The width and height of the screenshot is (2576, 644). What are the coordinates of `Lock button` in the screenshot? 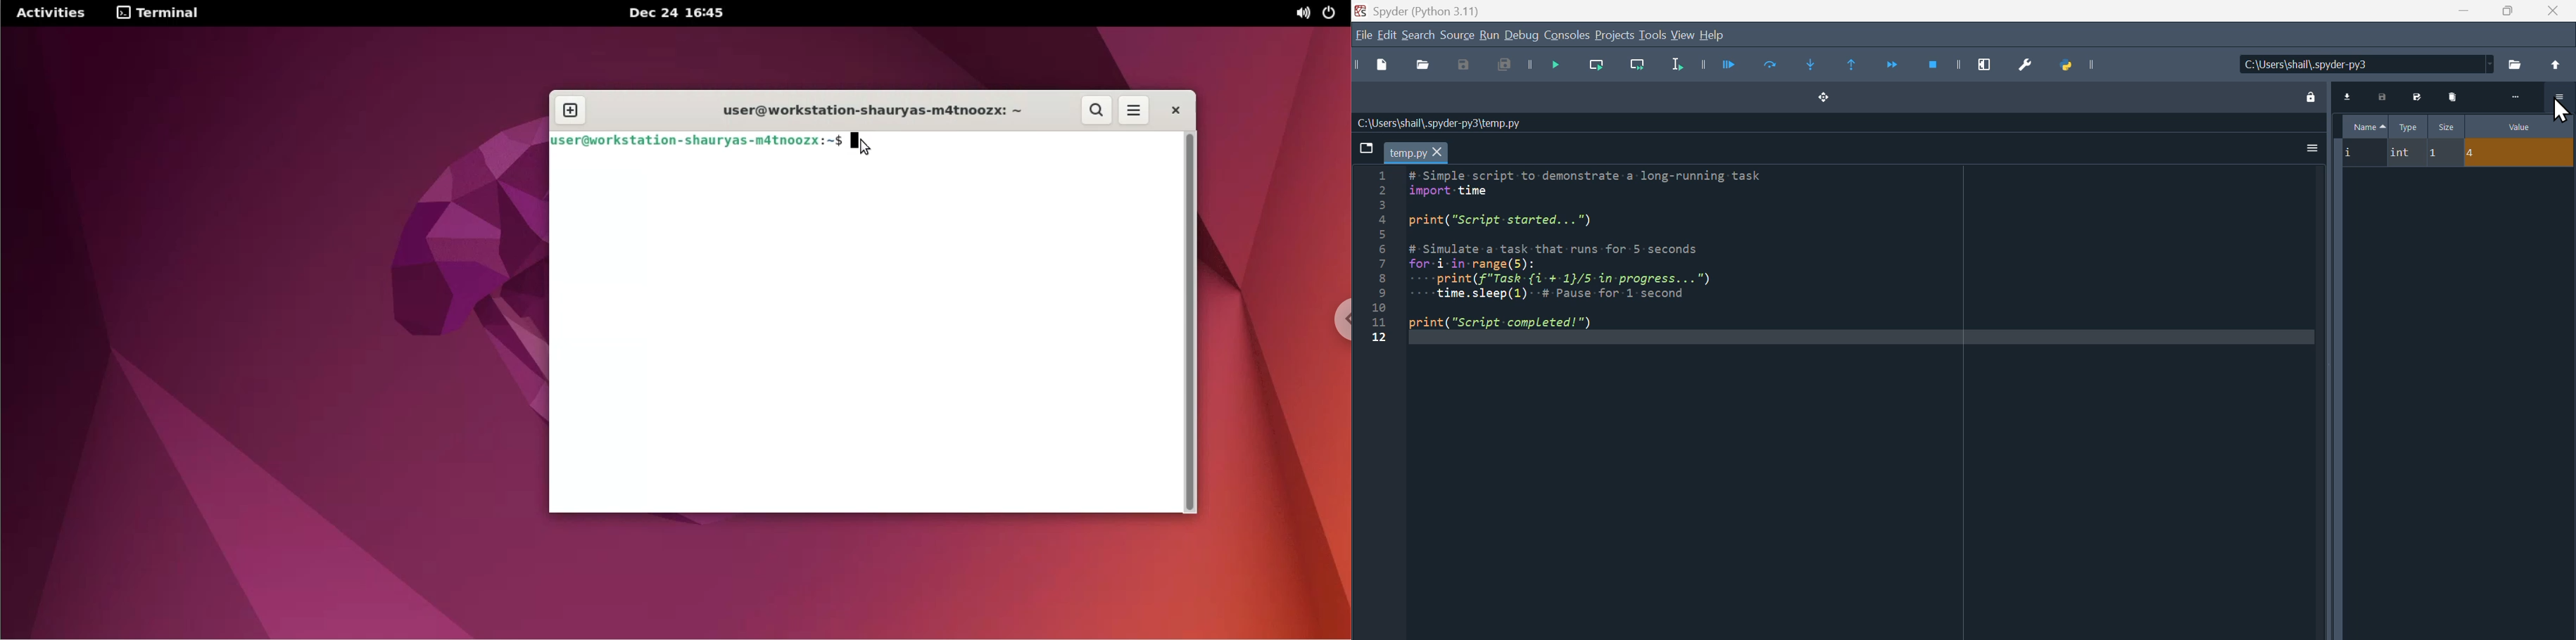 It's located at (2311, 96).